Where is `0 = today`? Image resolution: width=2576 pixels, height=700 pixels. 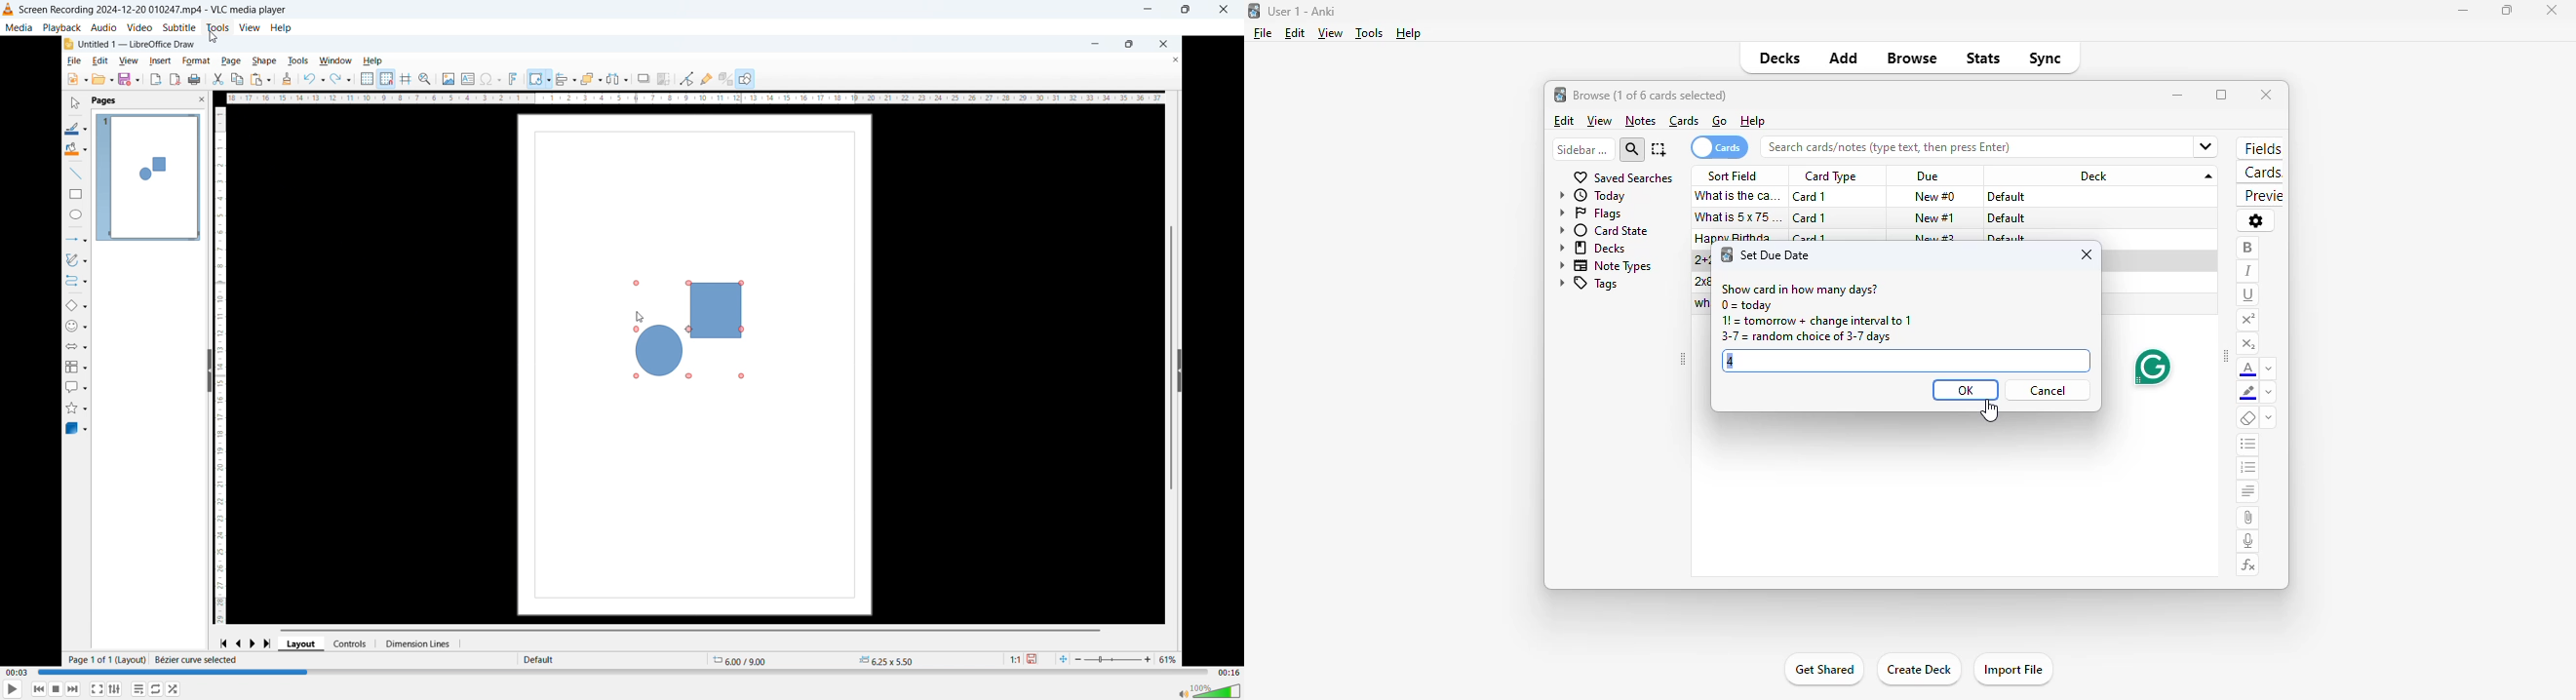 0 = today is located at coordinates (1748, 306).